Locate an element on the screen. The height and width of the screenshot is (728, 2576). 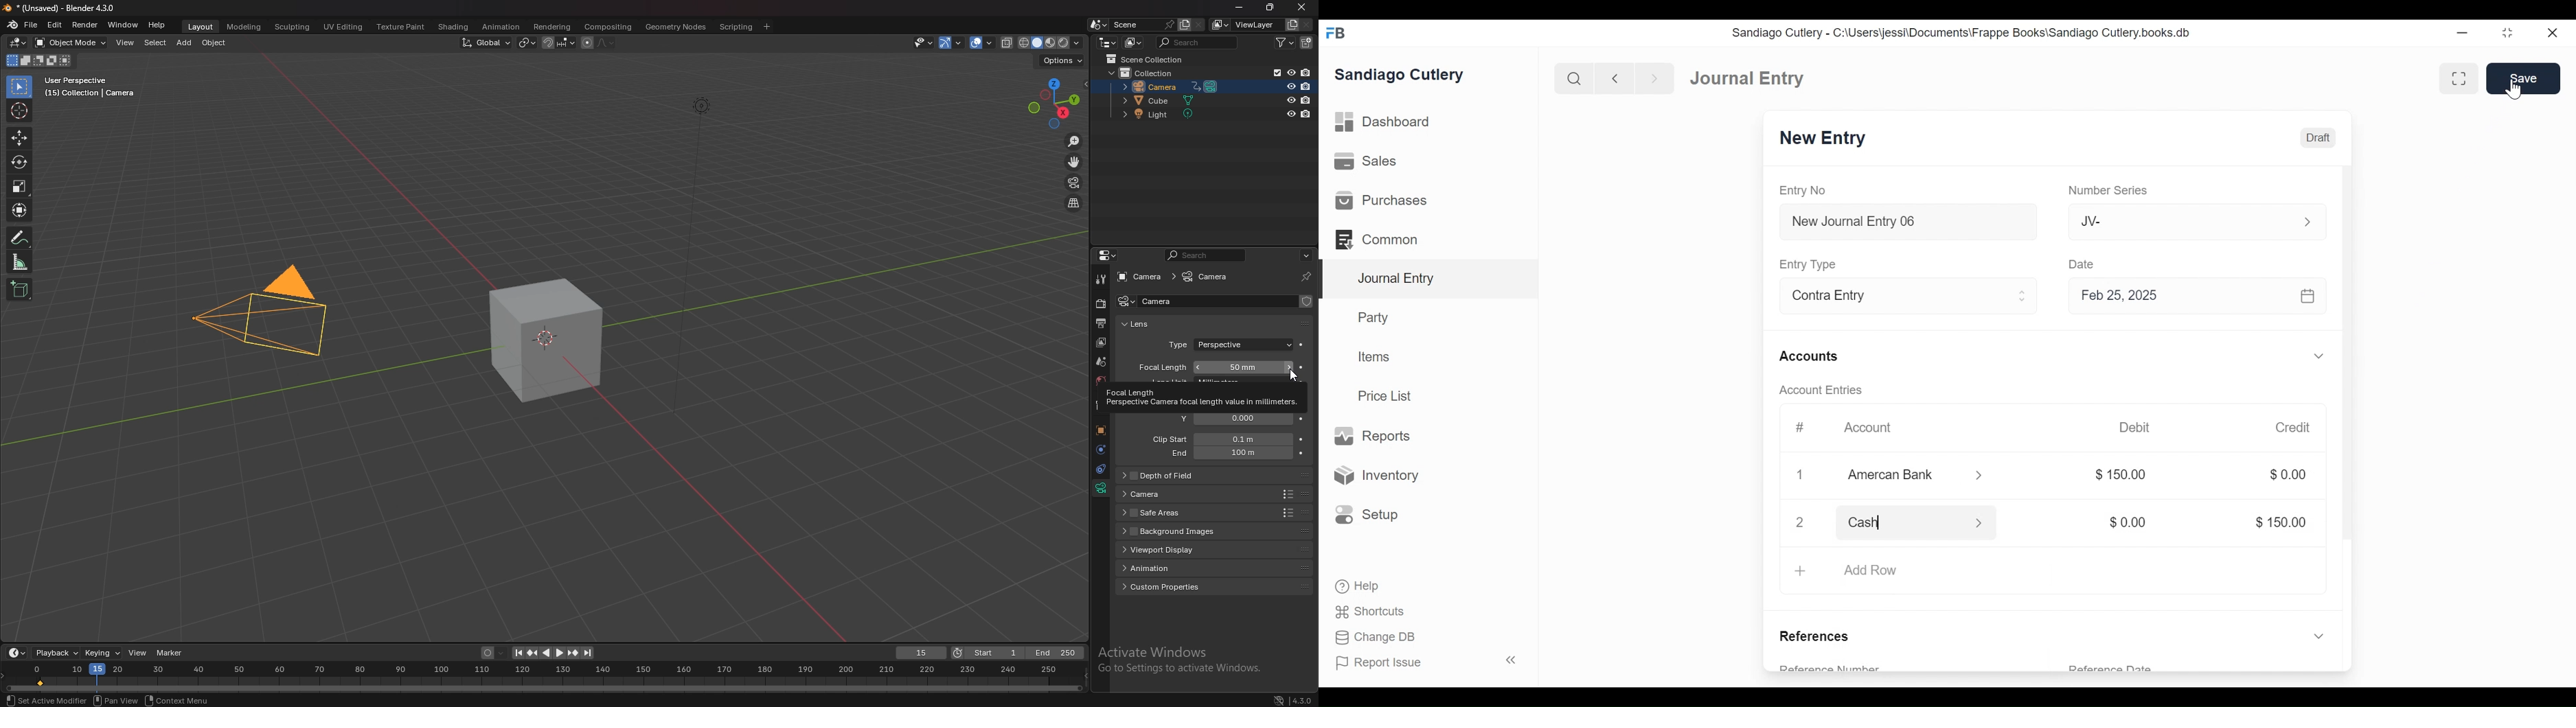
Navigate Forward is located at coordinates (1655, 79).